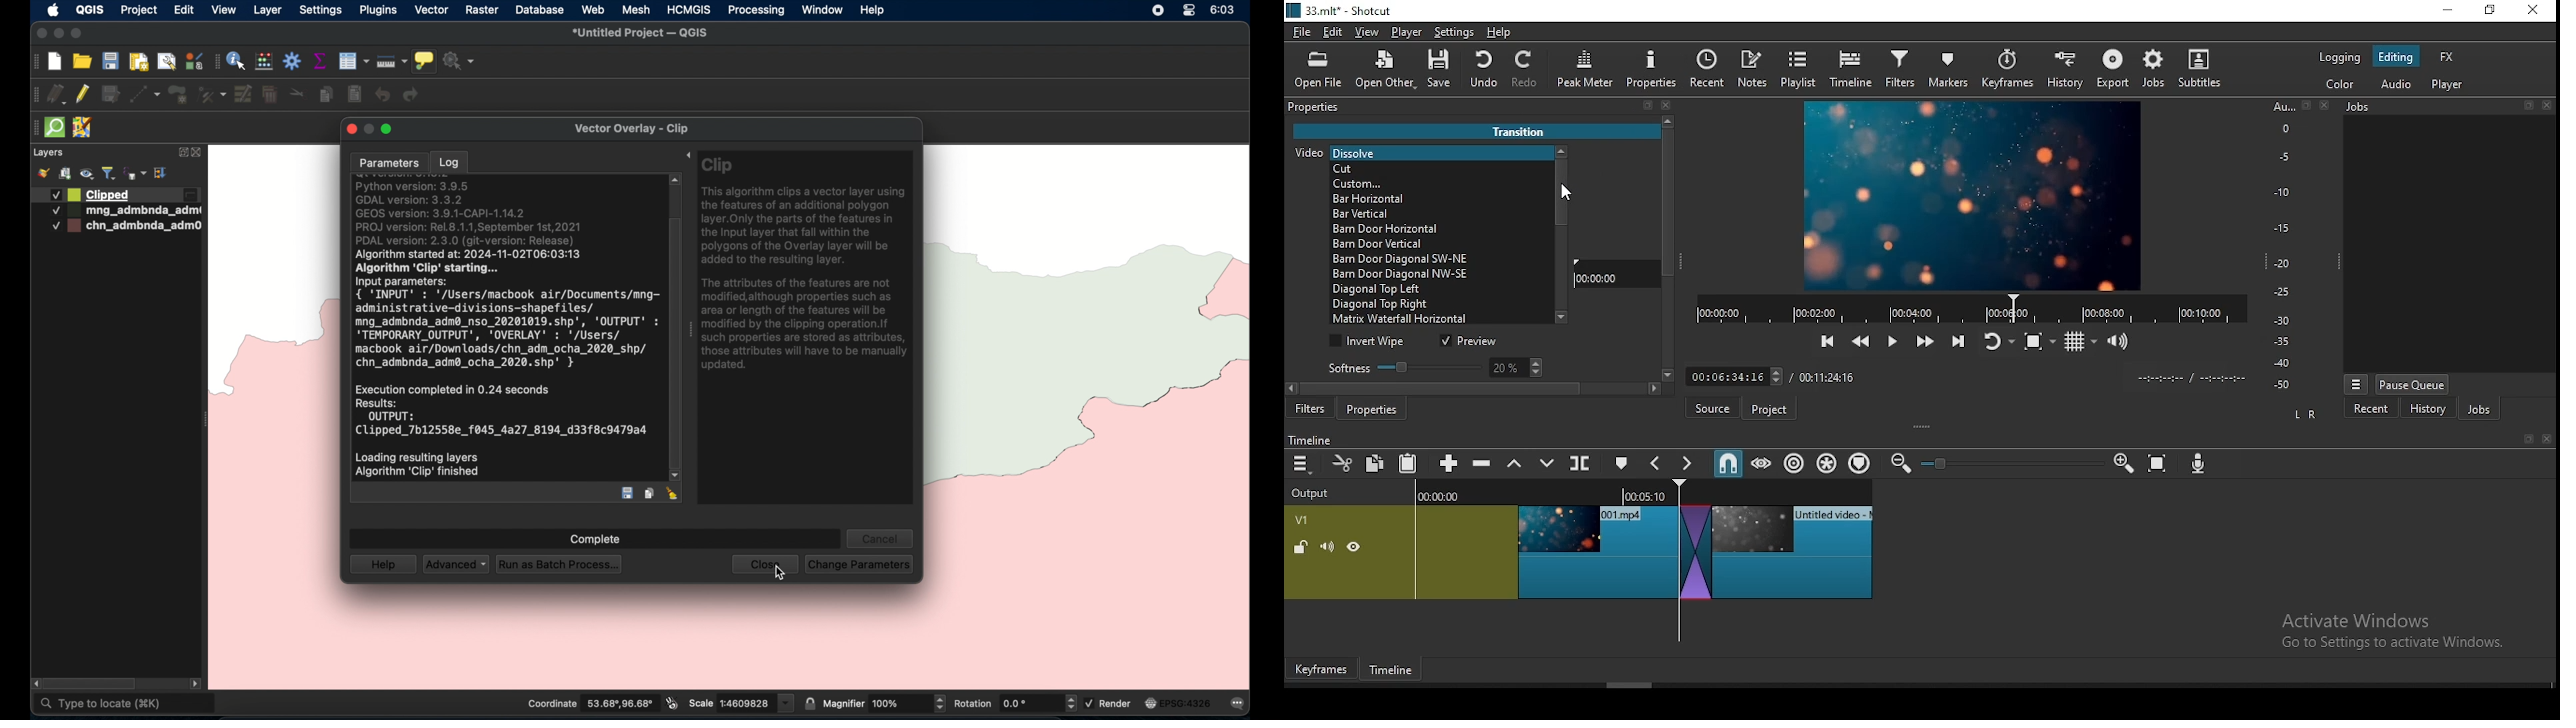 This screenshot has height=728, width=2576. What do you see at coordinates (1442, 243) in the screenshot?
I see `transition option` at bounding box center [1442, 243].